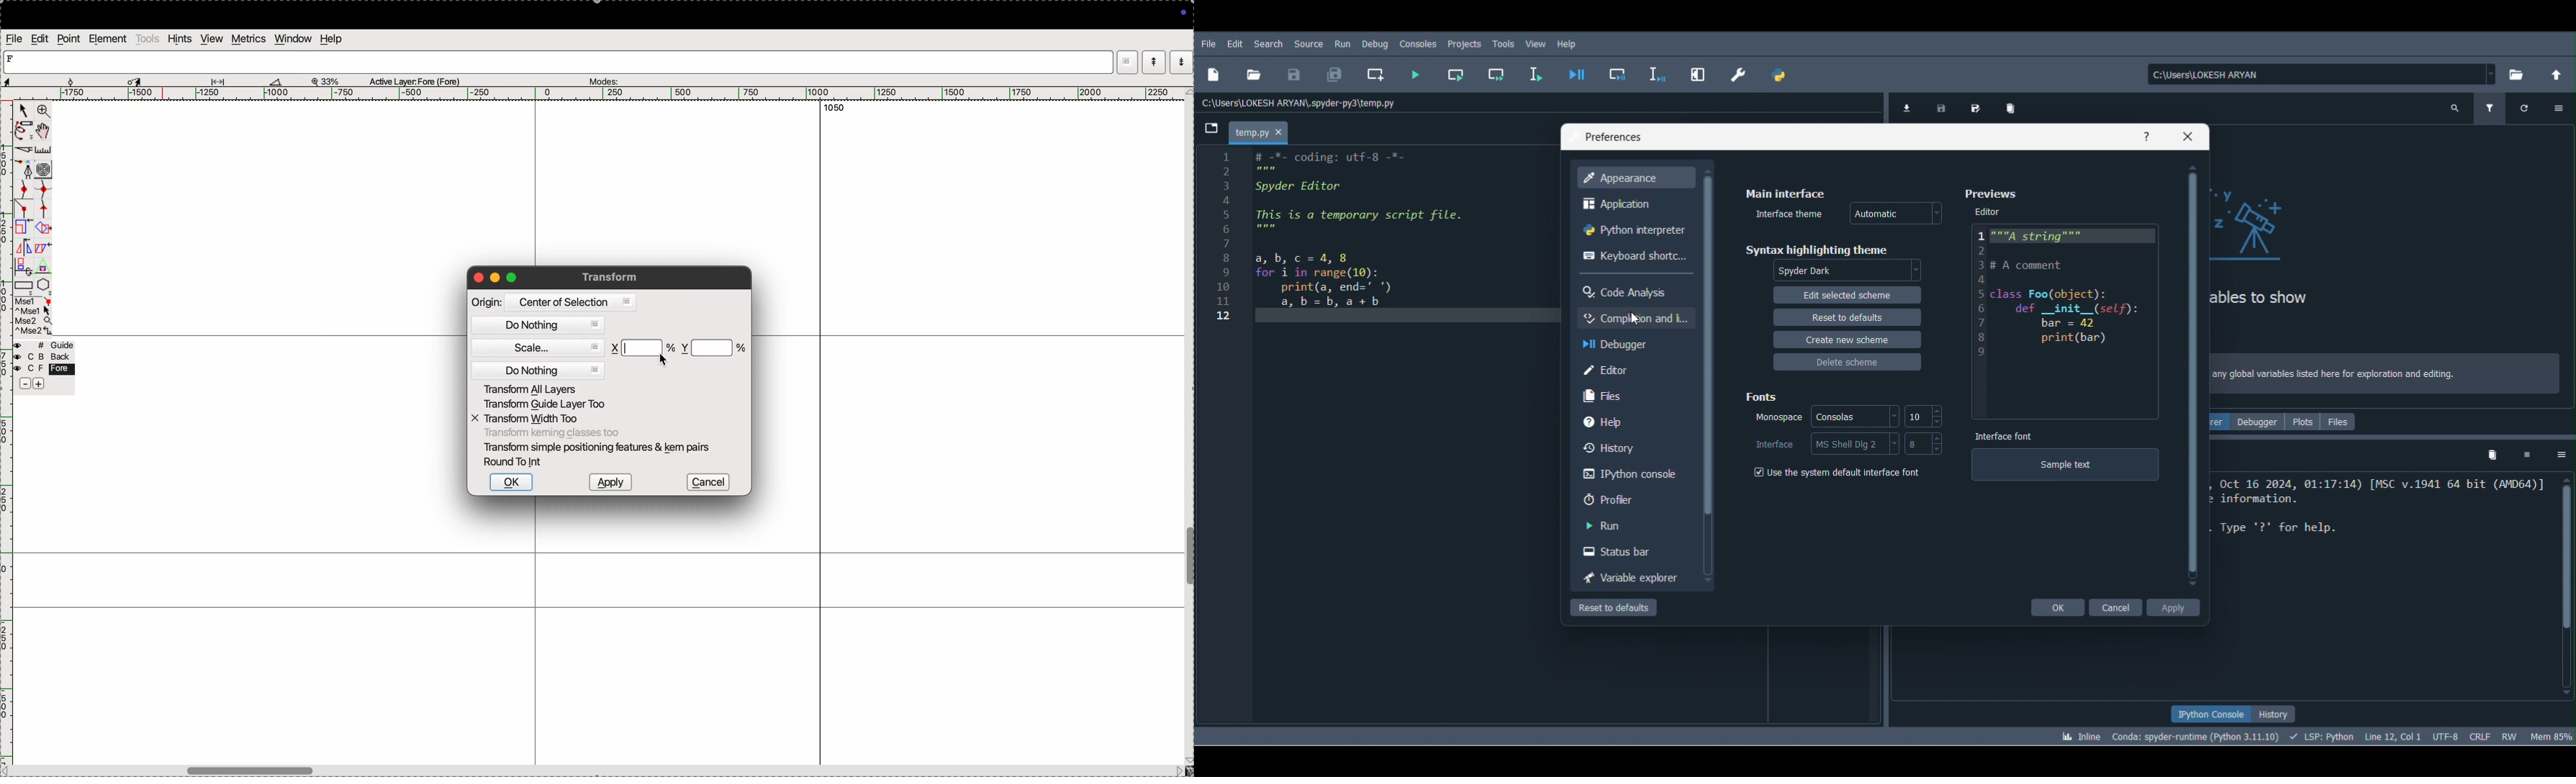 The width and height of the screenshot is (2576, 784). What do you see at coordinates (1994, 191) in the screenshot?
I see `Preferences` at bounding box center [1994, 191].